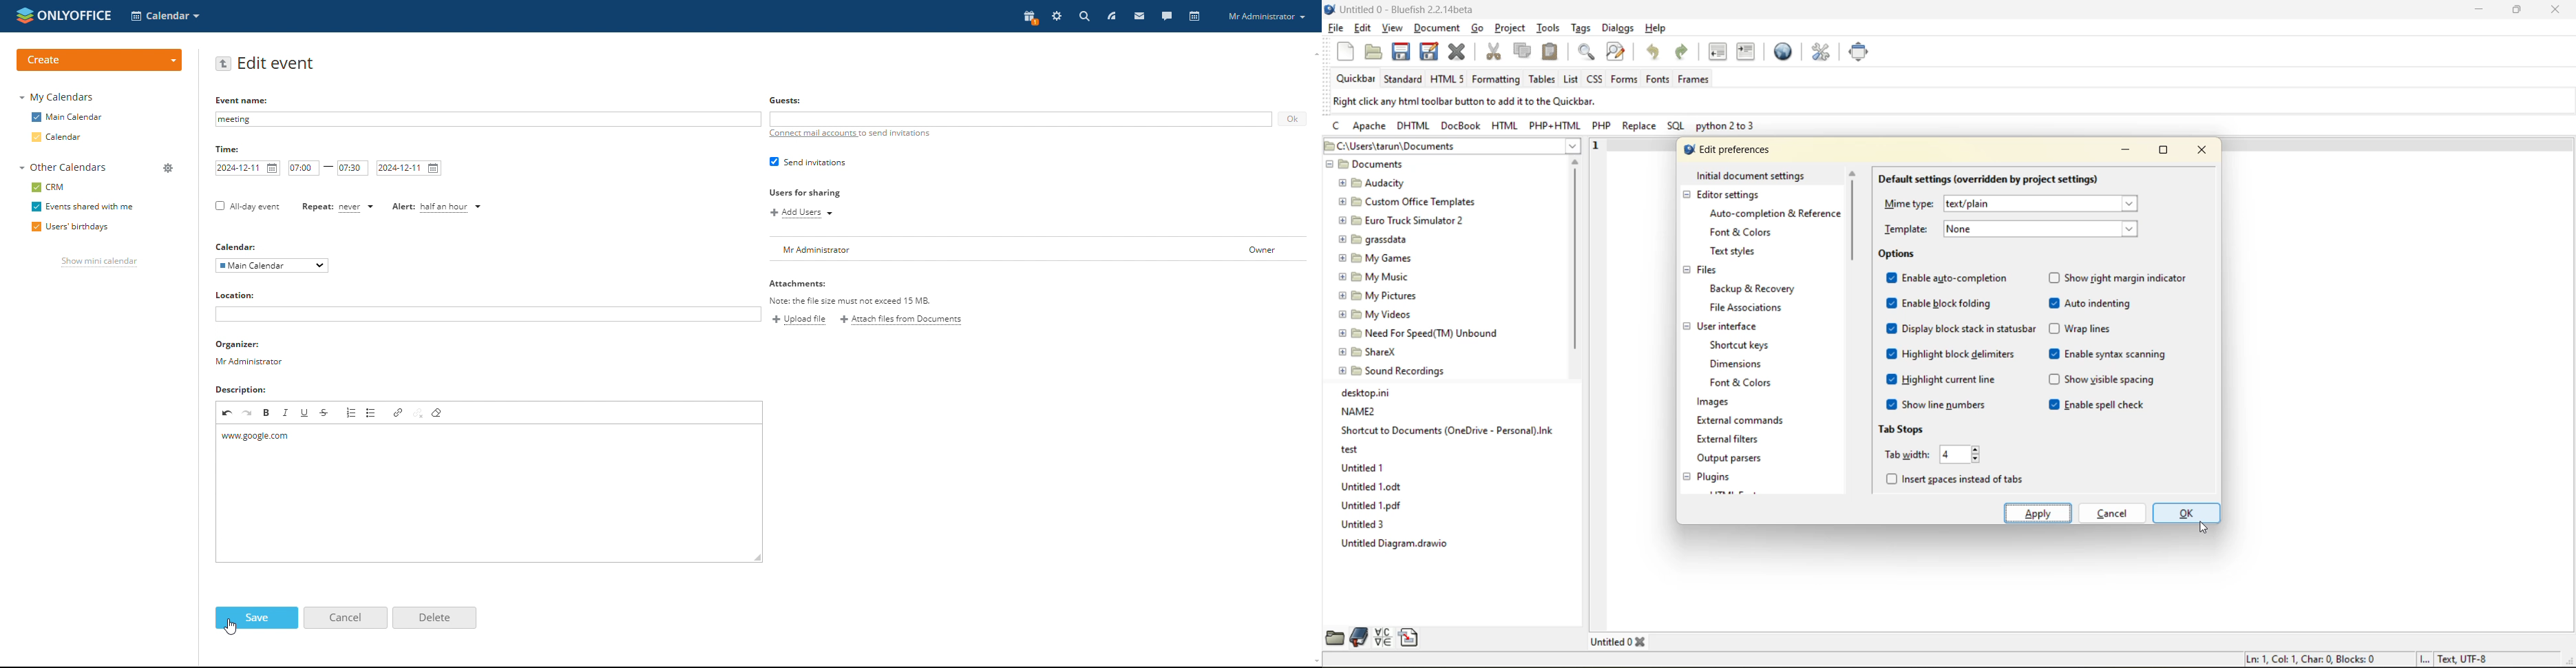 This screenshot has width=2576, height=672. What do you see at coordinates (785, 100) in the screenshot?
I see `` at bounding box center [785, 100].